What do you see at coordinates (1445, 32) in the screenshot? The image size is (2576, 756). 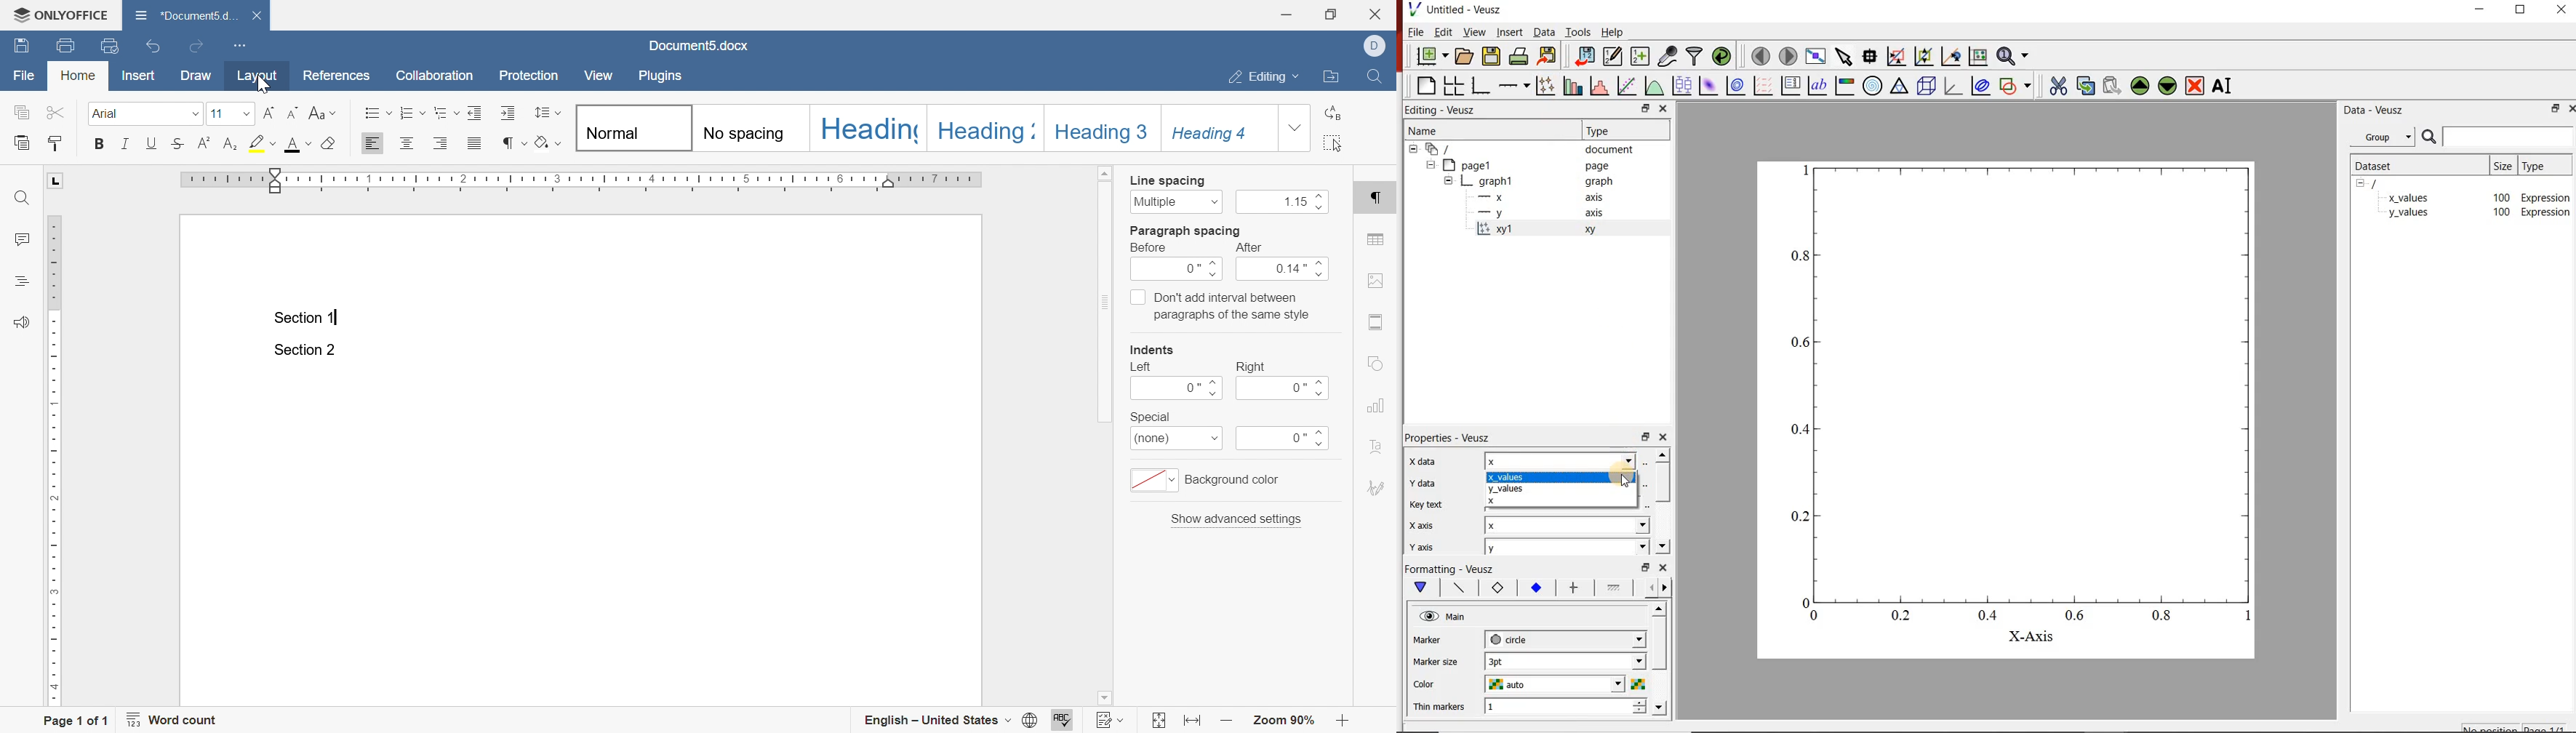 I see `edit ` at bounding box center [1445, 32].